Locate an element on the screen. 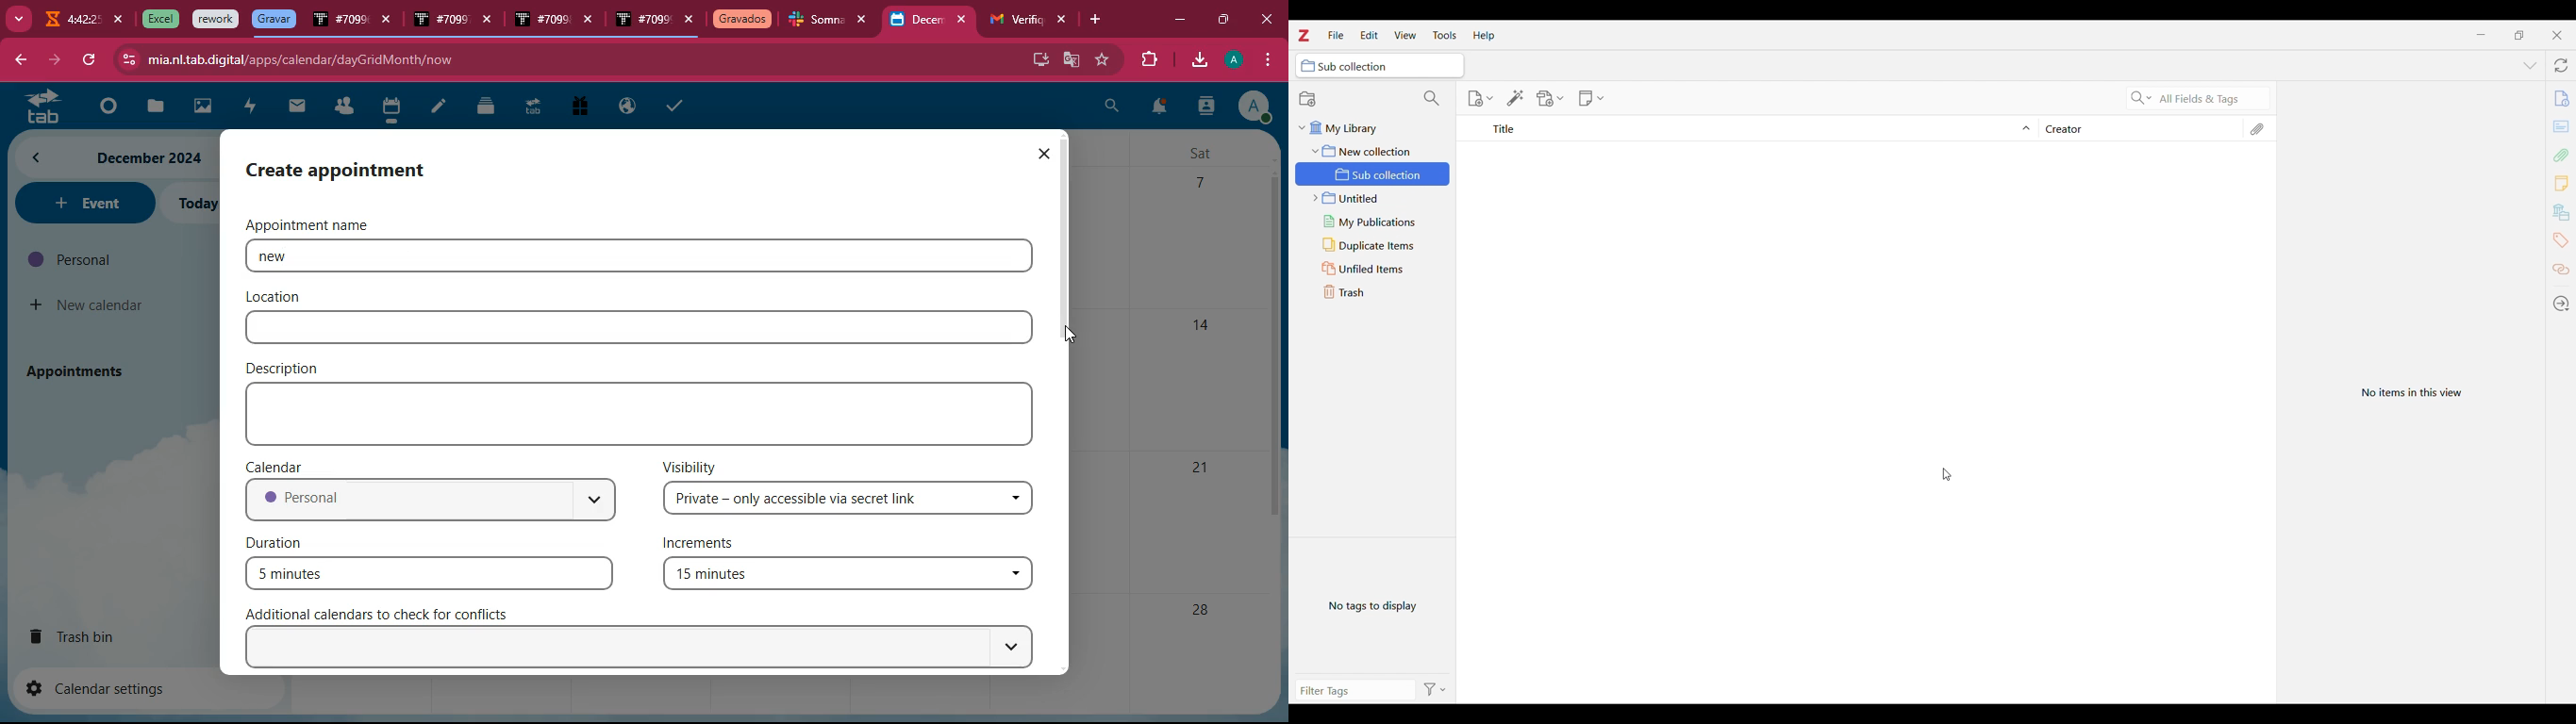  New note options is located at coordinates (1591, 99).